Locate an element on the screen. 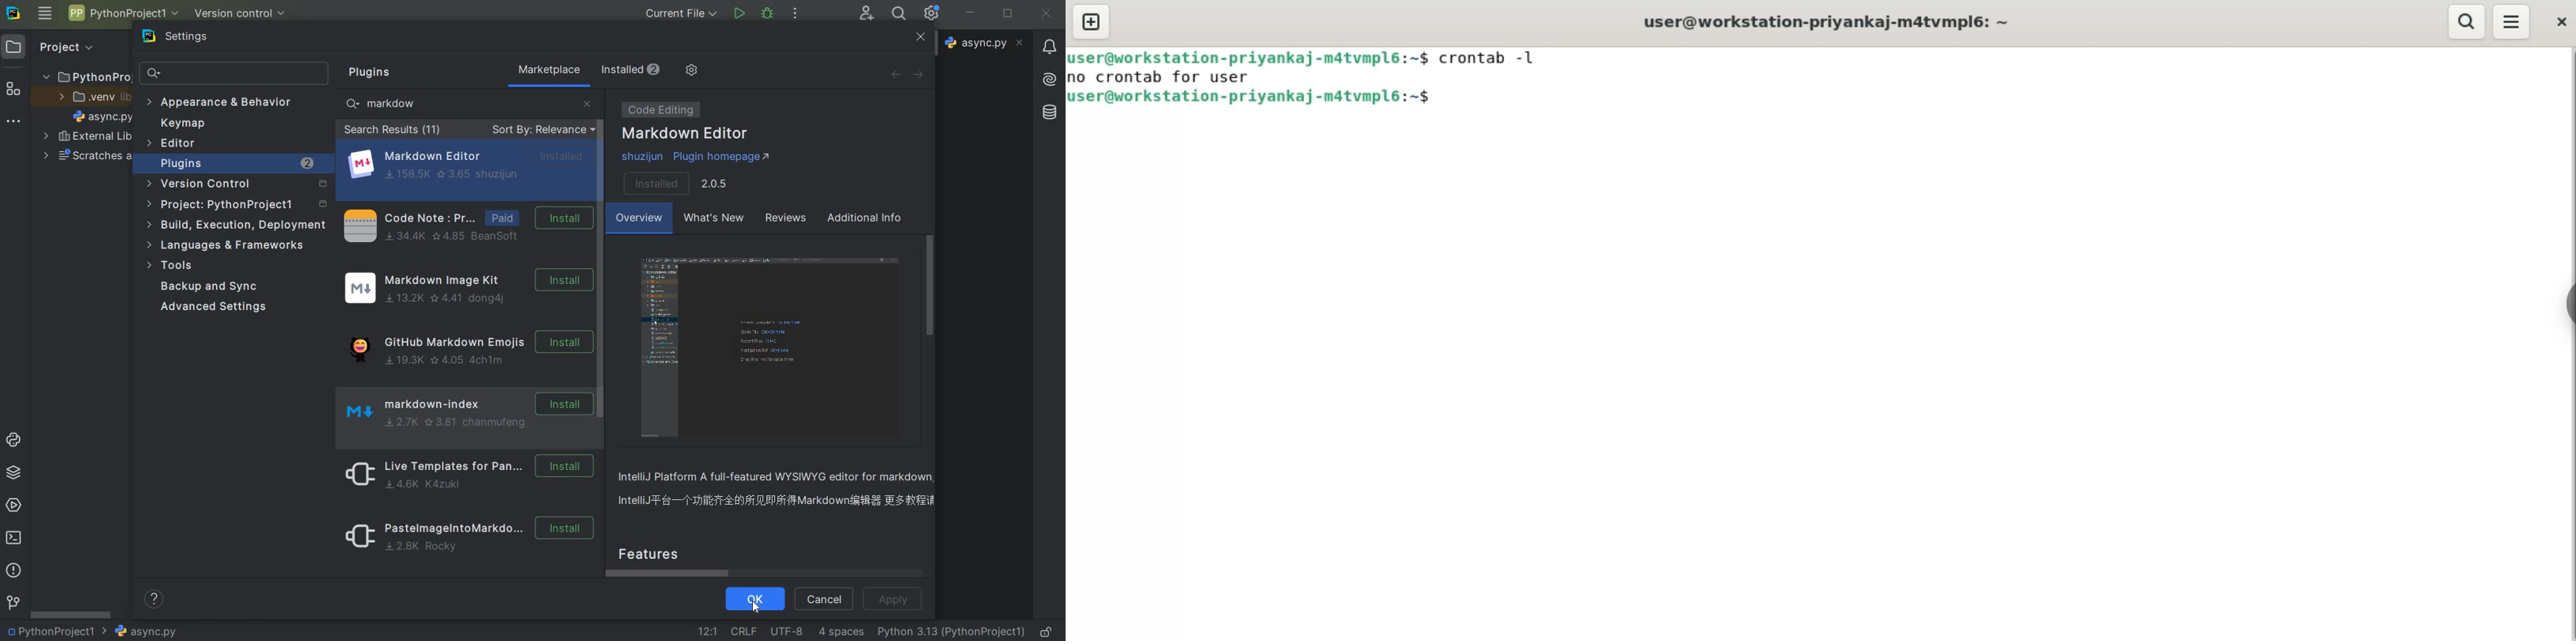 This screenshot has width=2576, height=644. menu is located at coordinates (2520, 22).